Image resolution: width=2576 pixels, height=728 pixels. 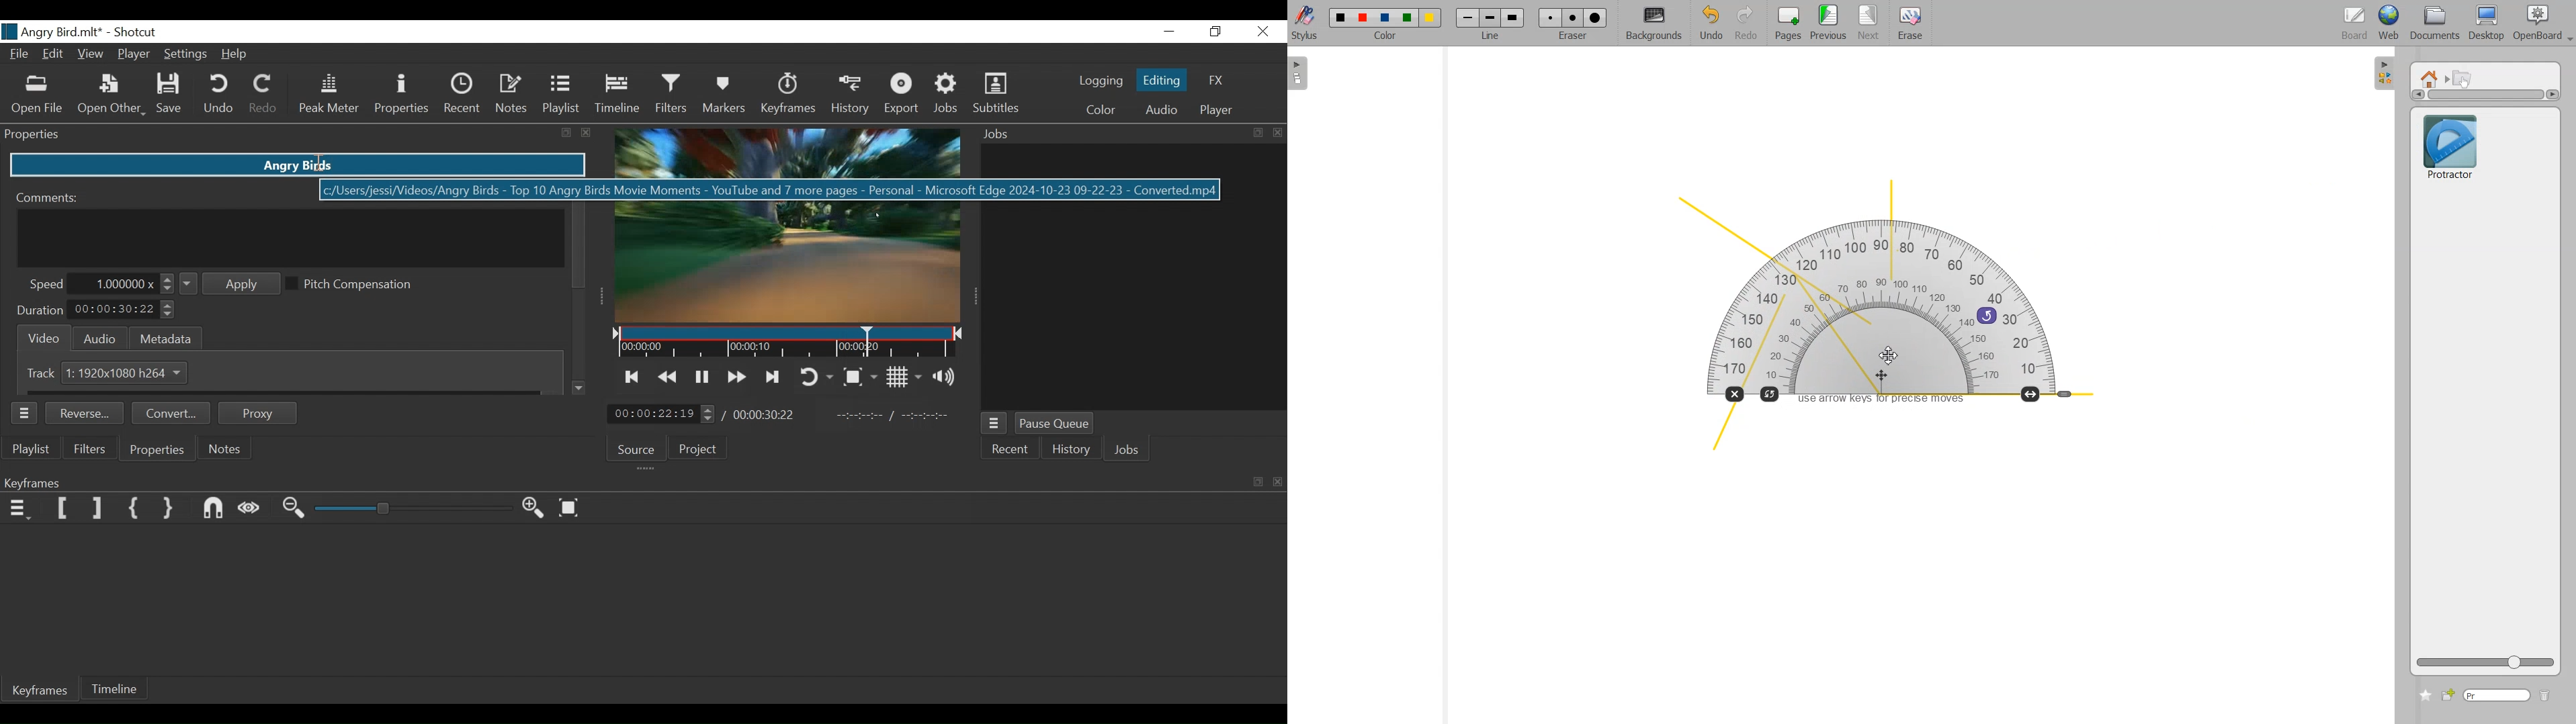 I want to click on Undo, so click(x=219, y=96).